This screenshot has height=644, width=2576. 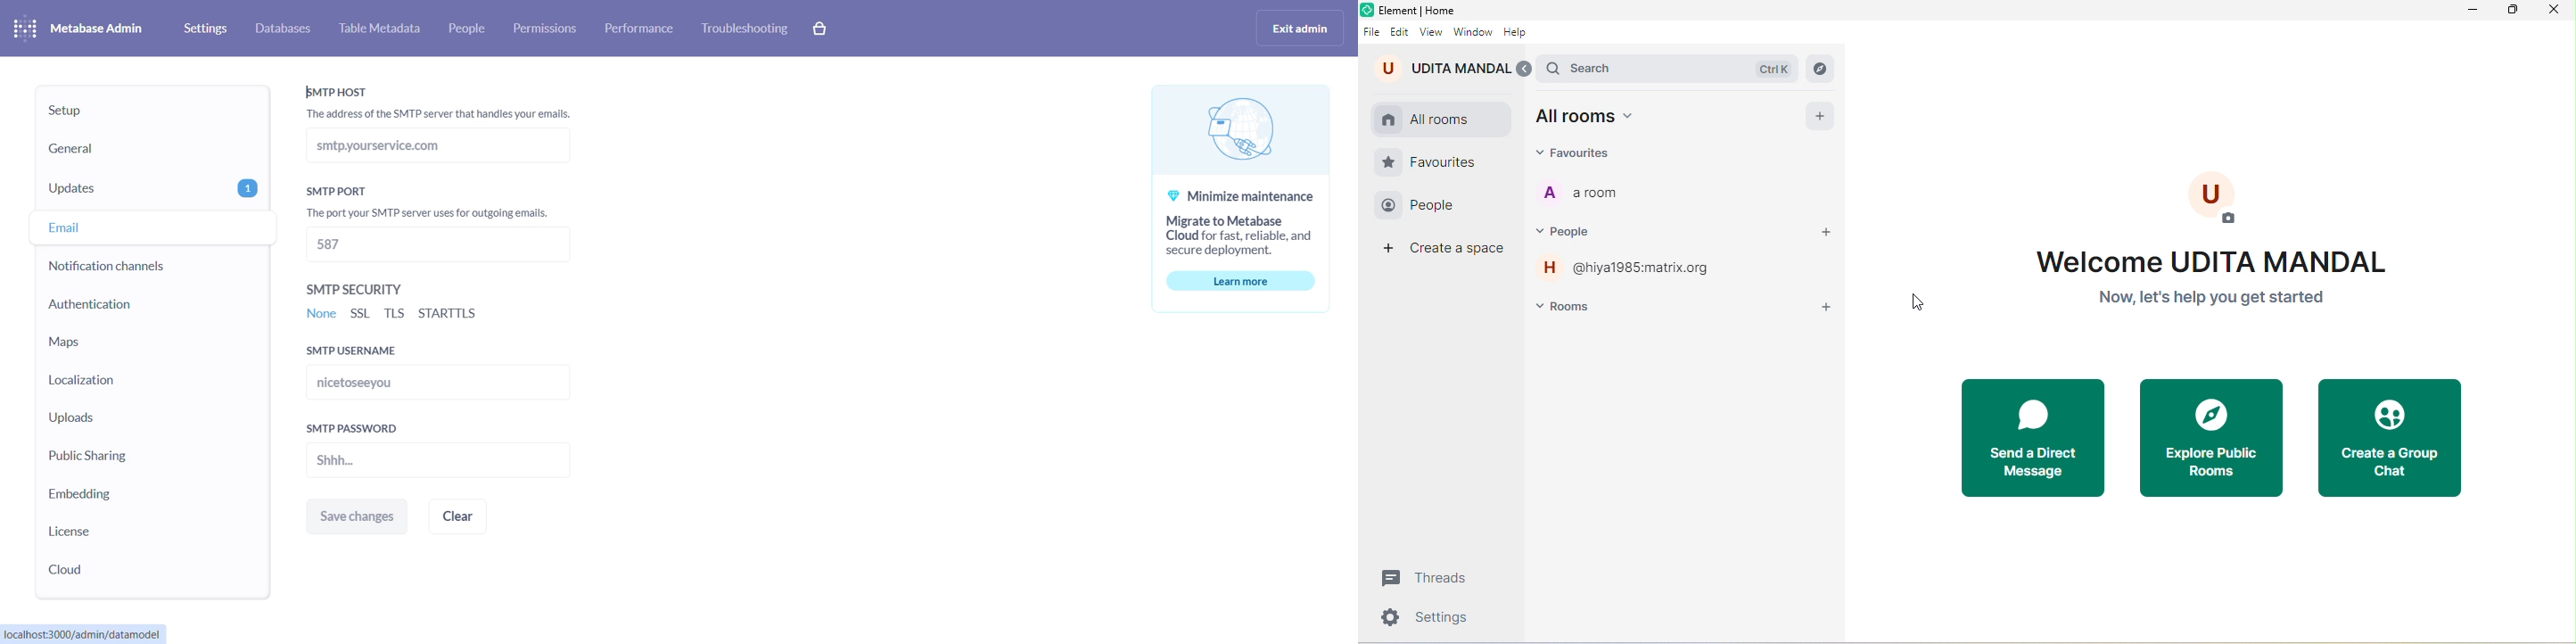 I want to click on people, so click(x=472, y=28).